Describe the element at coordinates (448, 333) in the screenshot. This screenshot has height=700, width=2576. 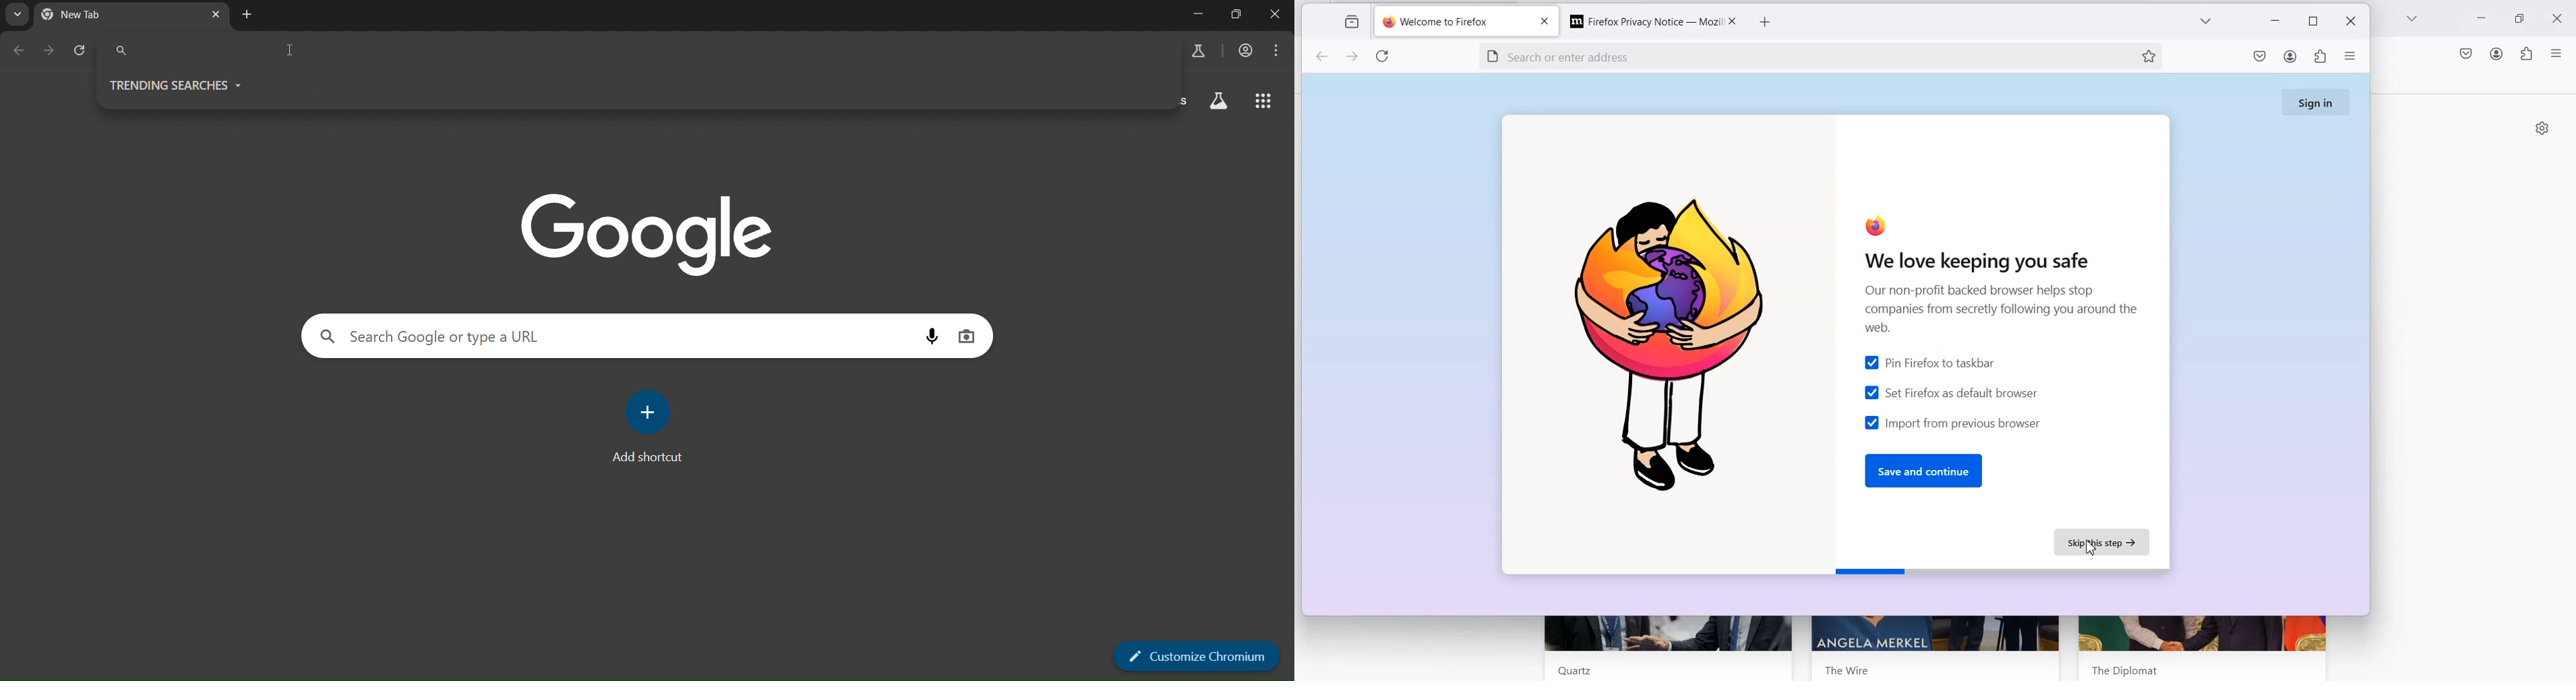
I see `search google or type a URL` at that location.